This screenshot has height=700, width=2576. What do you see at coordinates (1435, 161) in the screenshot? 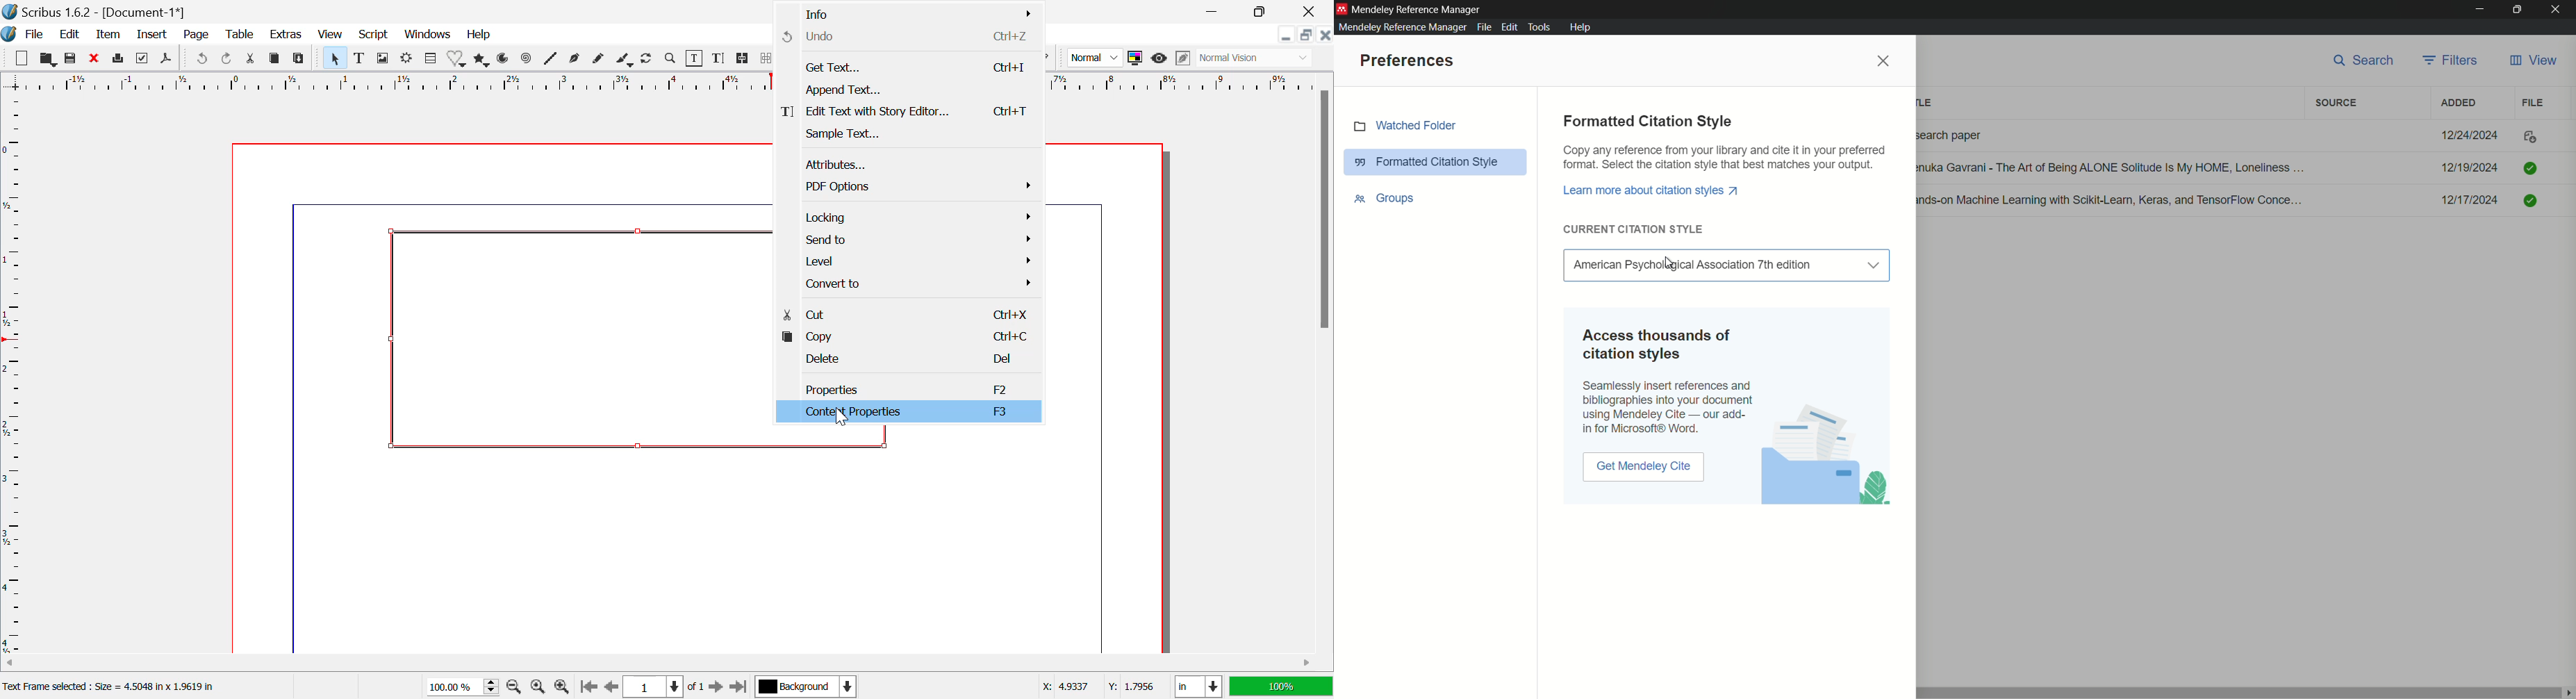
I see `formatted citation style` at bounding box center [1435, 161].